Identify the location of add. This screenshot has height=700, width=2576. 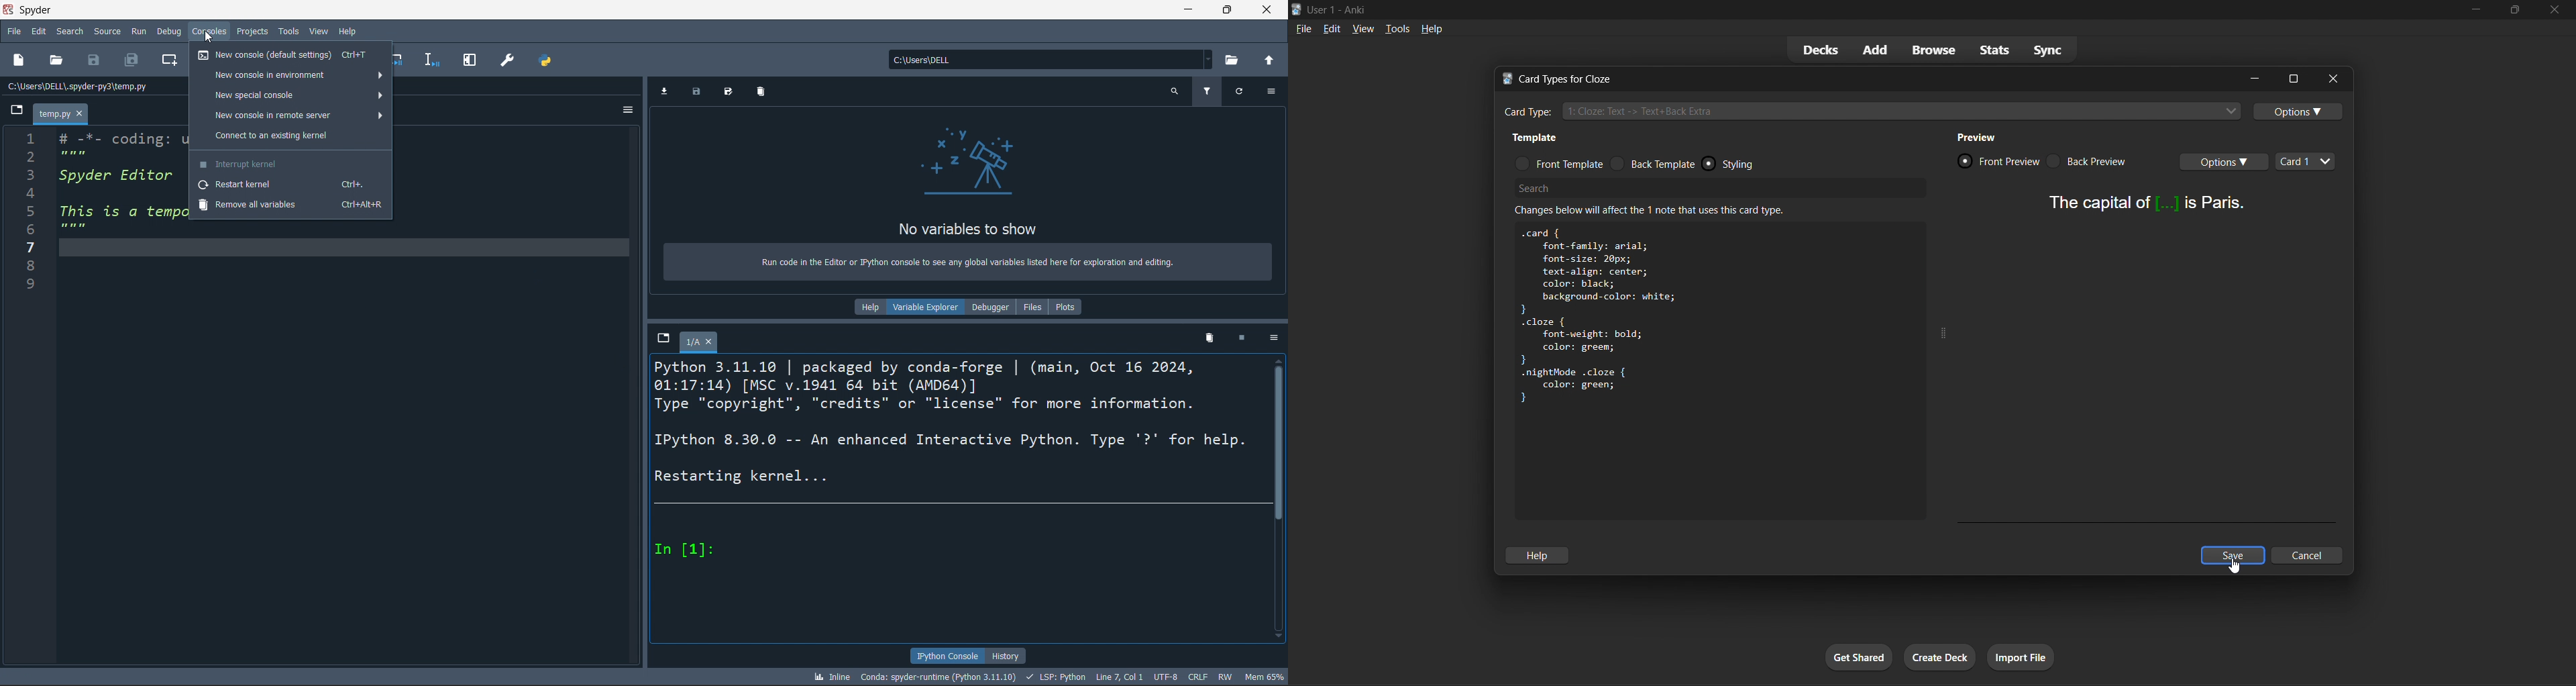
(1875, 48).